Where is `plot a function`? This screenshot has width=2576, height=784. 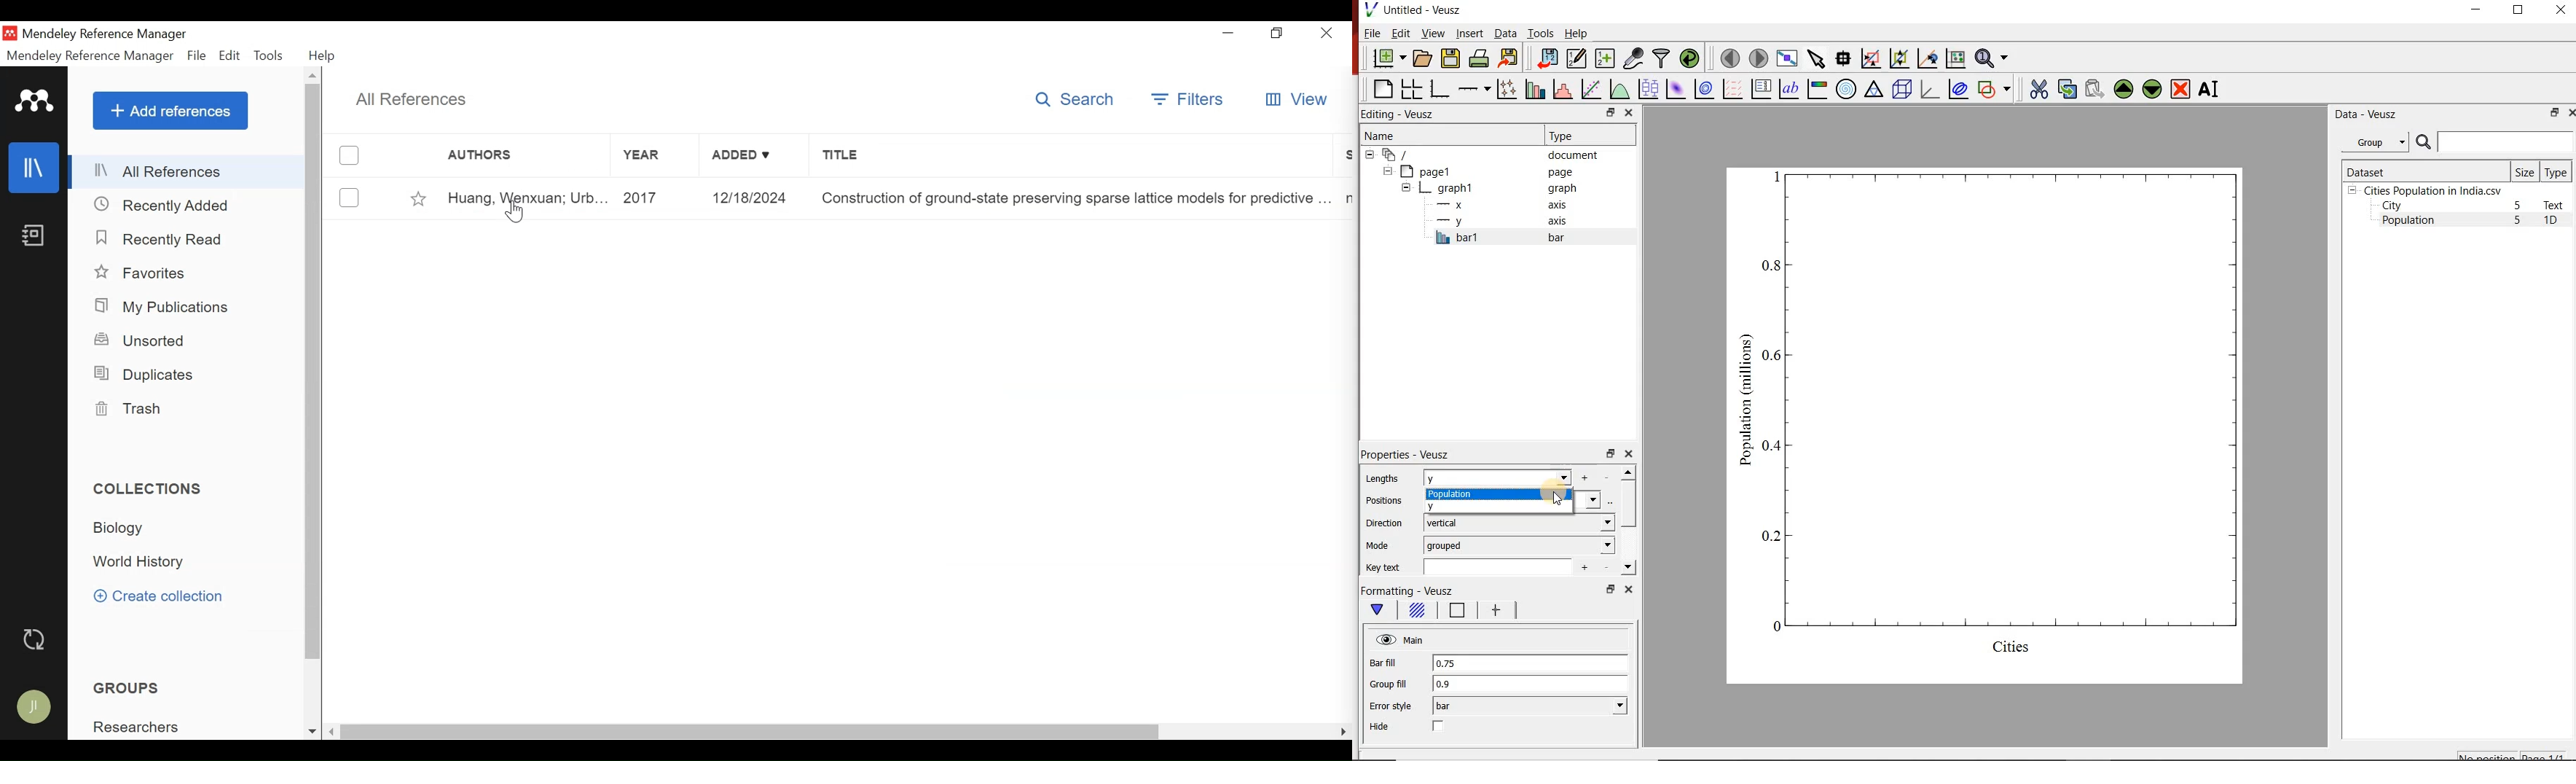
plot a function is located at coordinates (1619, 89).